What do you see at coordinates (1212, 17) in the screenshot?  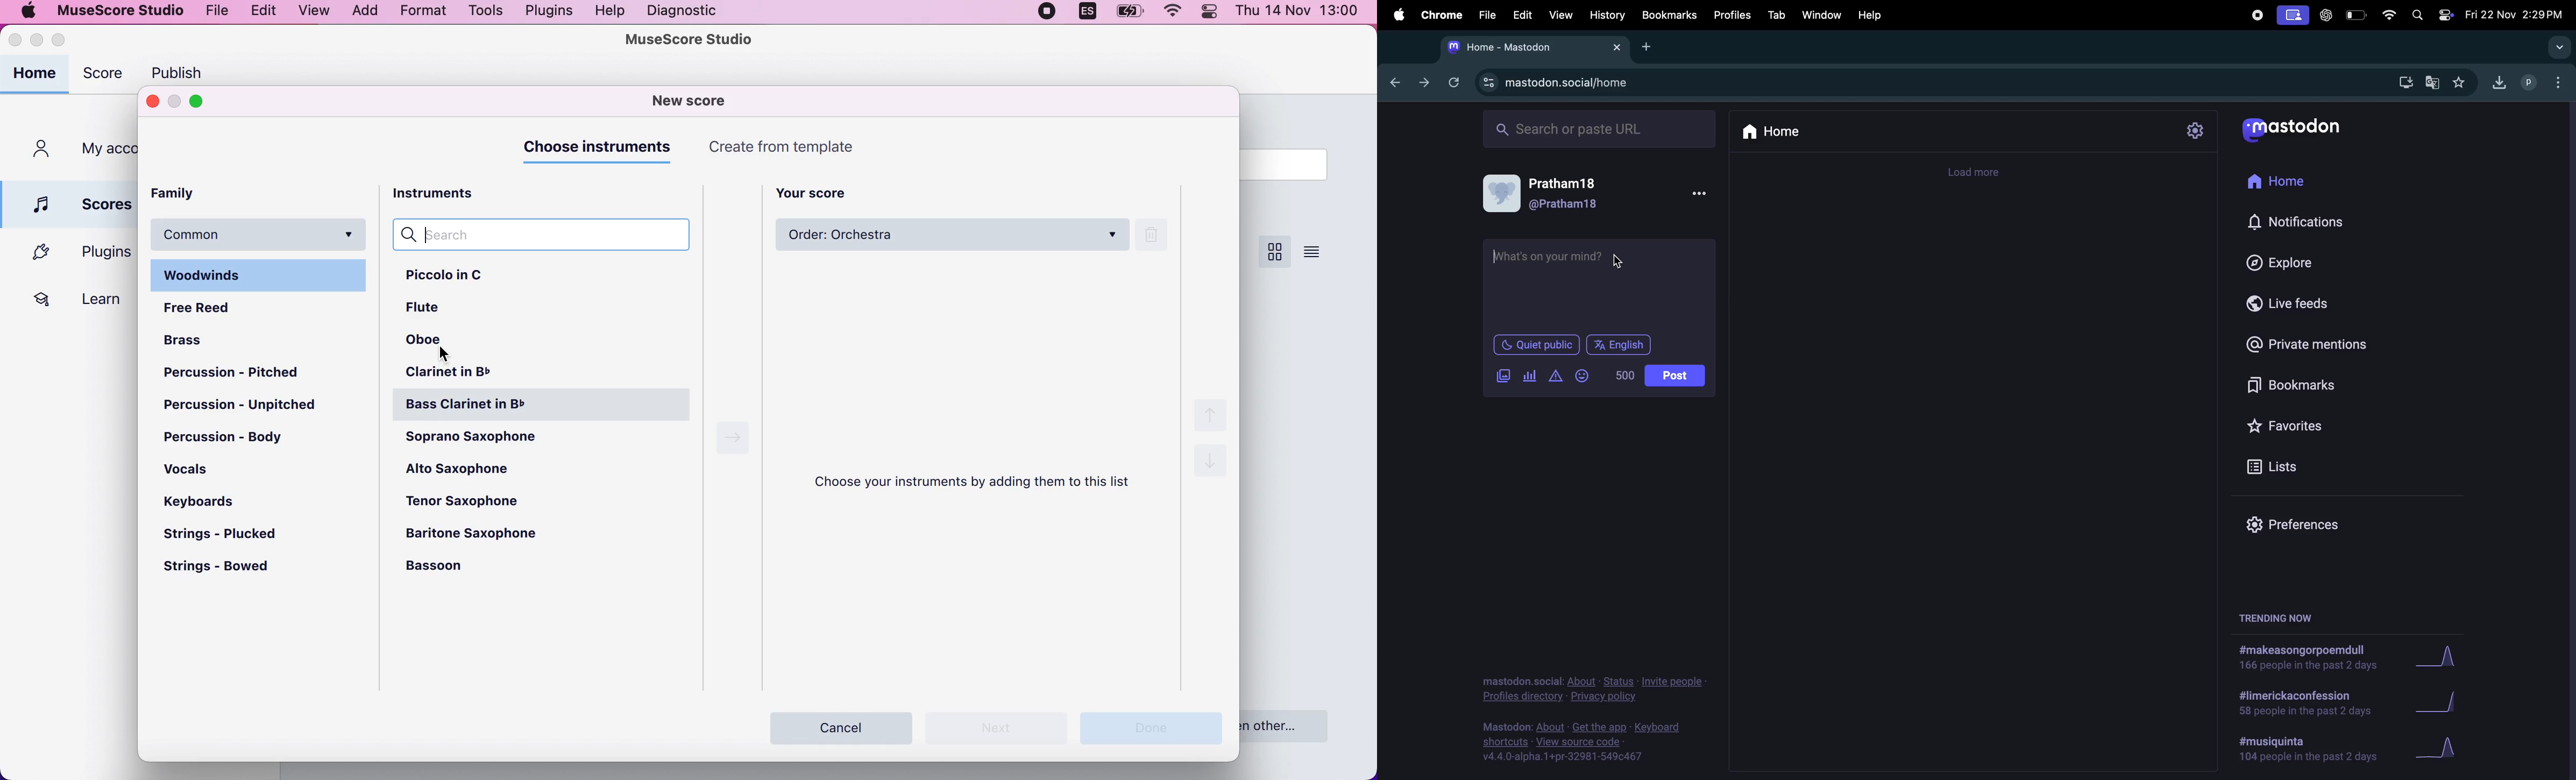 I see `panel control` at bounding box center [1212, 17].